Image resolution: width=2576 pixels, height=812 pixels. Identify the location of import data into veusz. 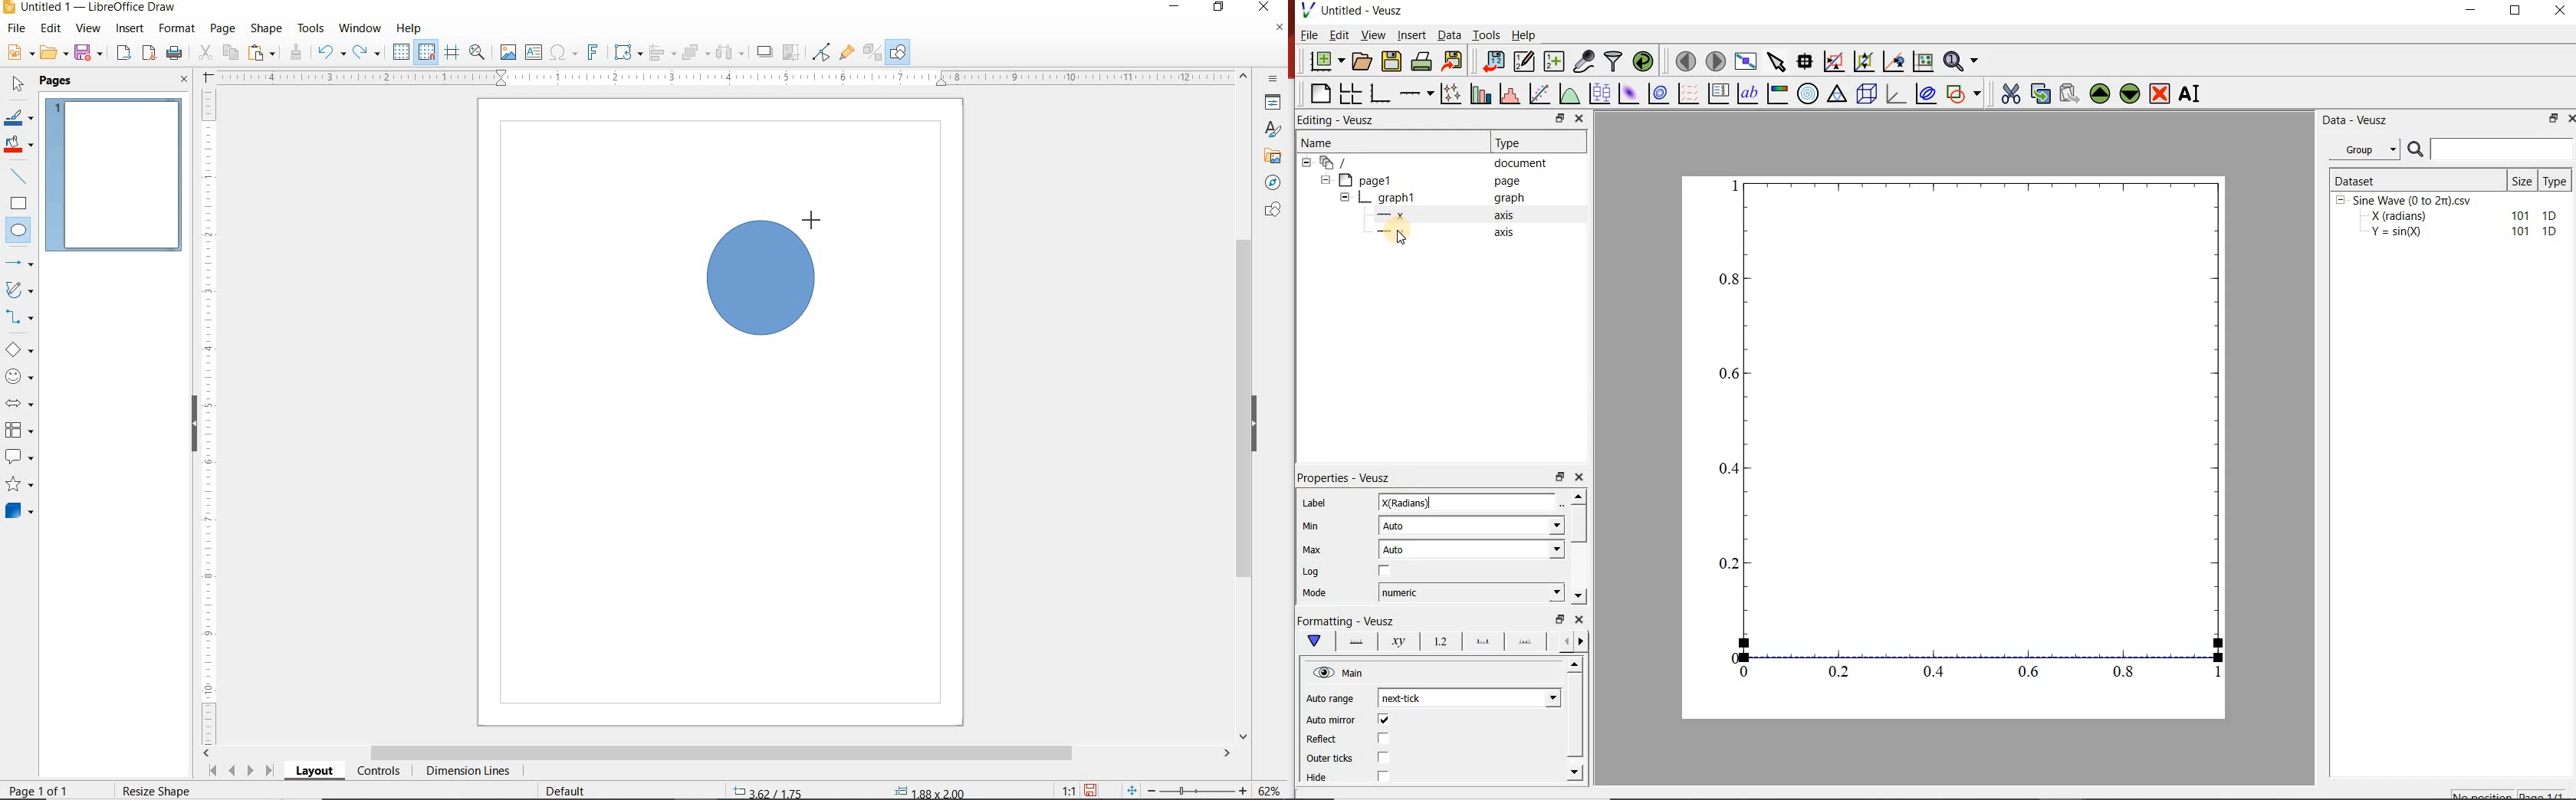
(1492, 61).